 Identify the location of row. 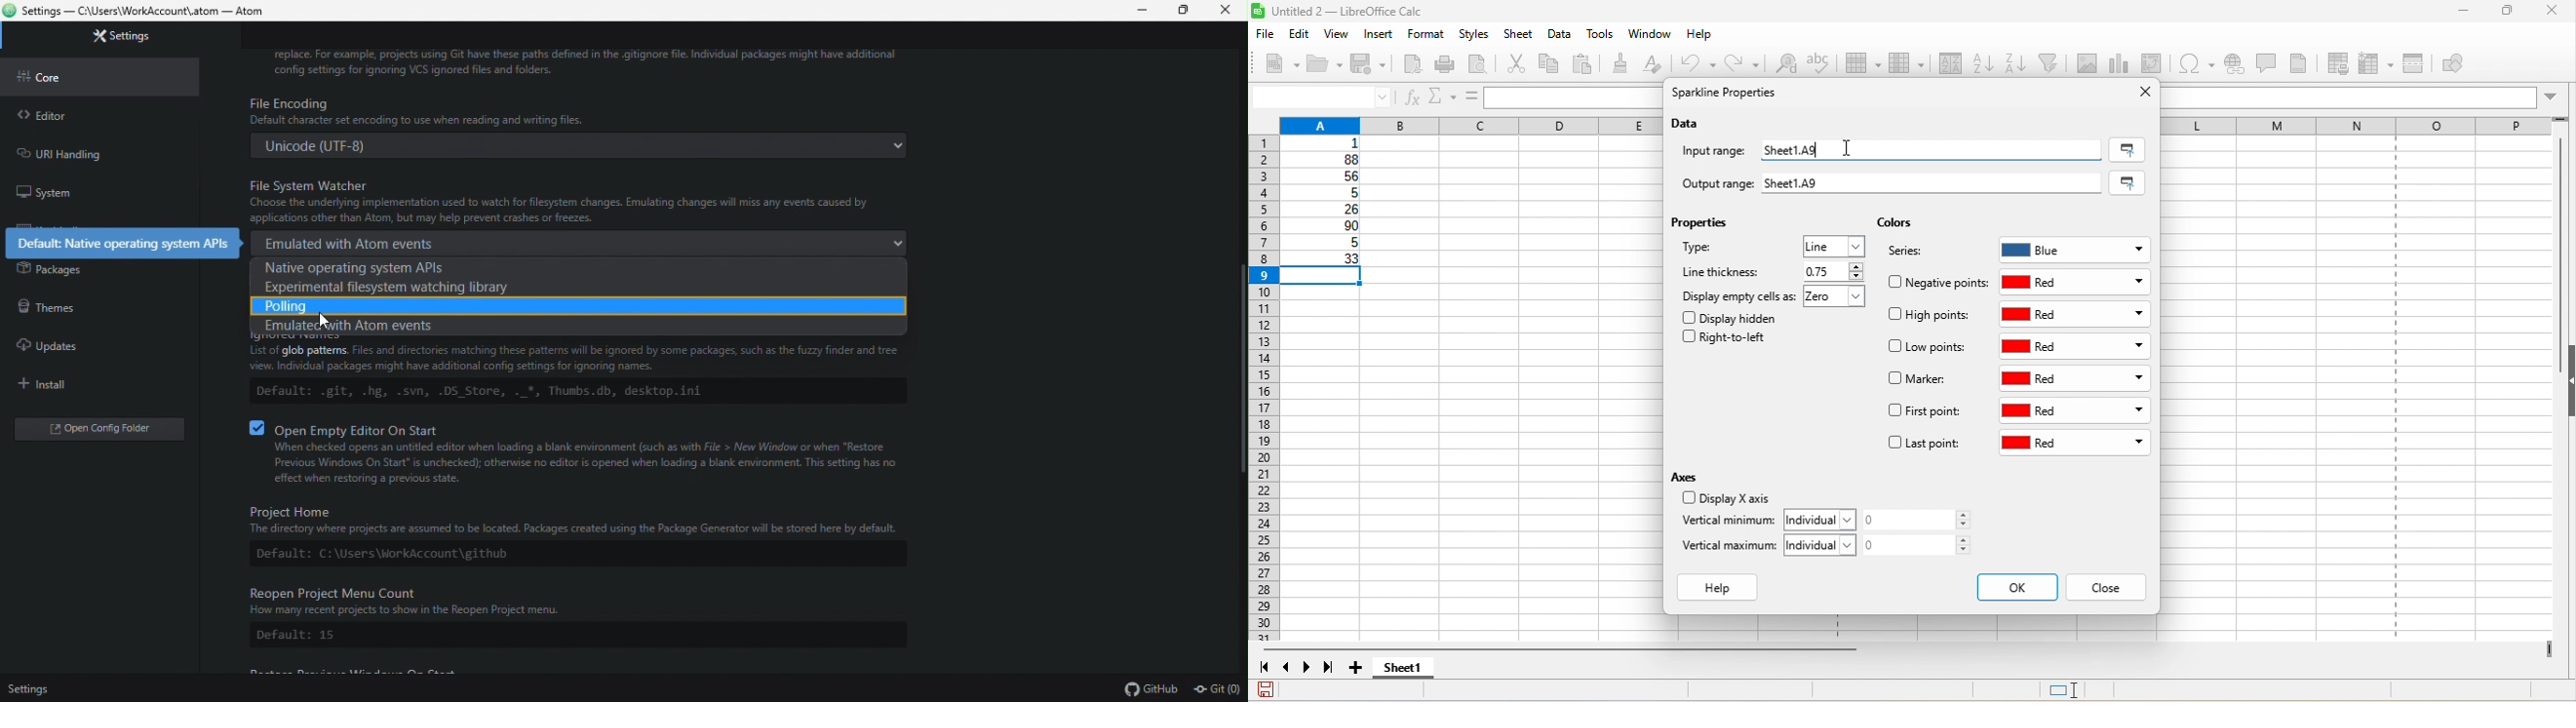
(1864, 65).